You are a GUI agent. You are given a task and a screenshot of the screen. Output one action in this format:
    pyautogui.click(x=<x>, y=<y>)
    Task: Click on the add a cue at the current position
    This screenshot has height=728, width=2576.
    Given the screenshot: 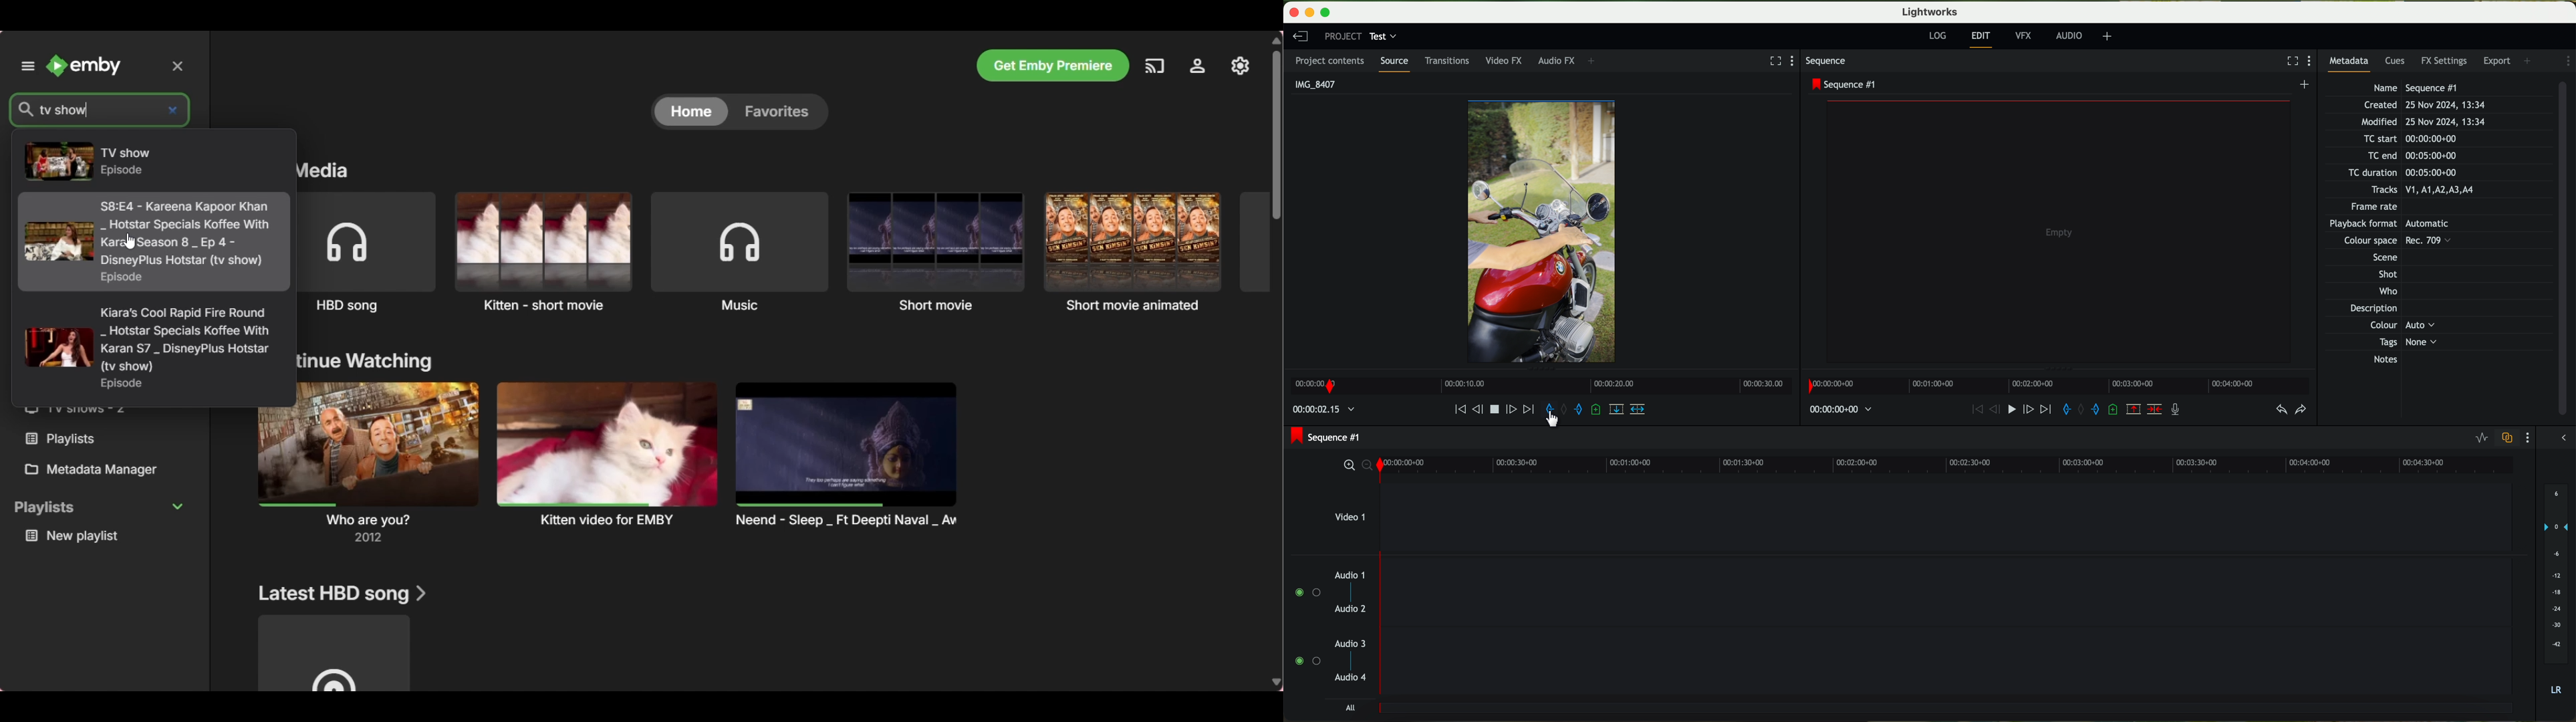 What is the action you would take?
    pyautogui.click(x=2115, y=410)
    